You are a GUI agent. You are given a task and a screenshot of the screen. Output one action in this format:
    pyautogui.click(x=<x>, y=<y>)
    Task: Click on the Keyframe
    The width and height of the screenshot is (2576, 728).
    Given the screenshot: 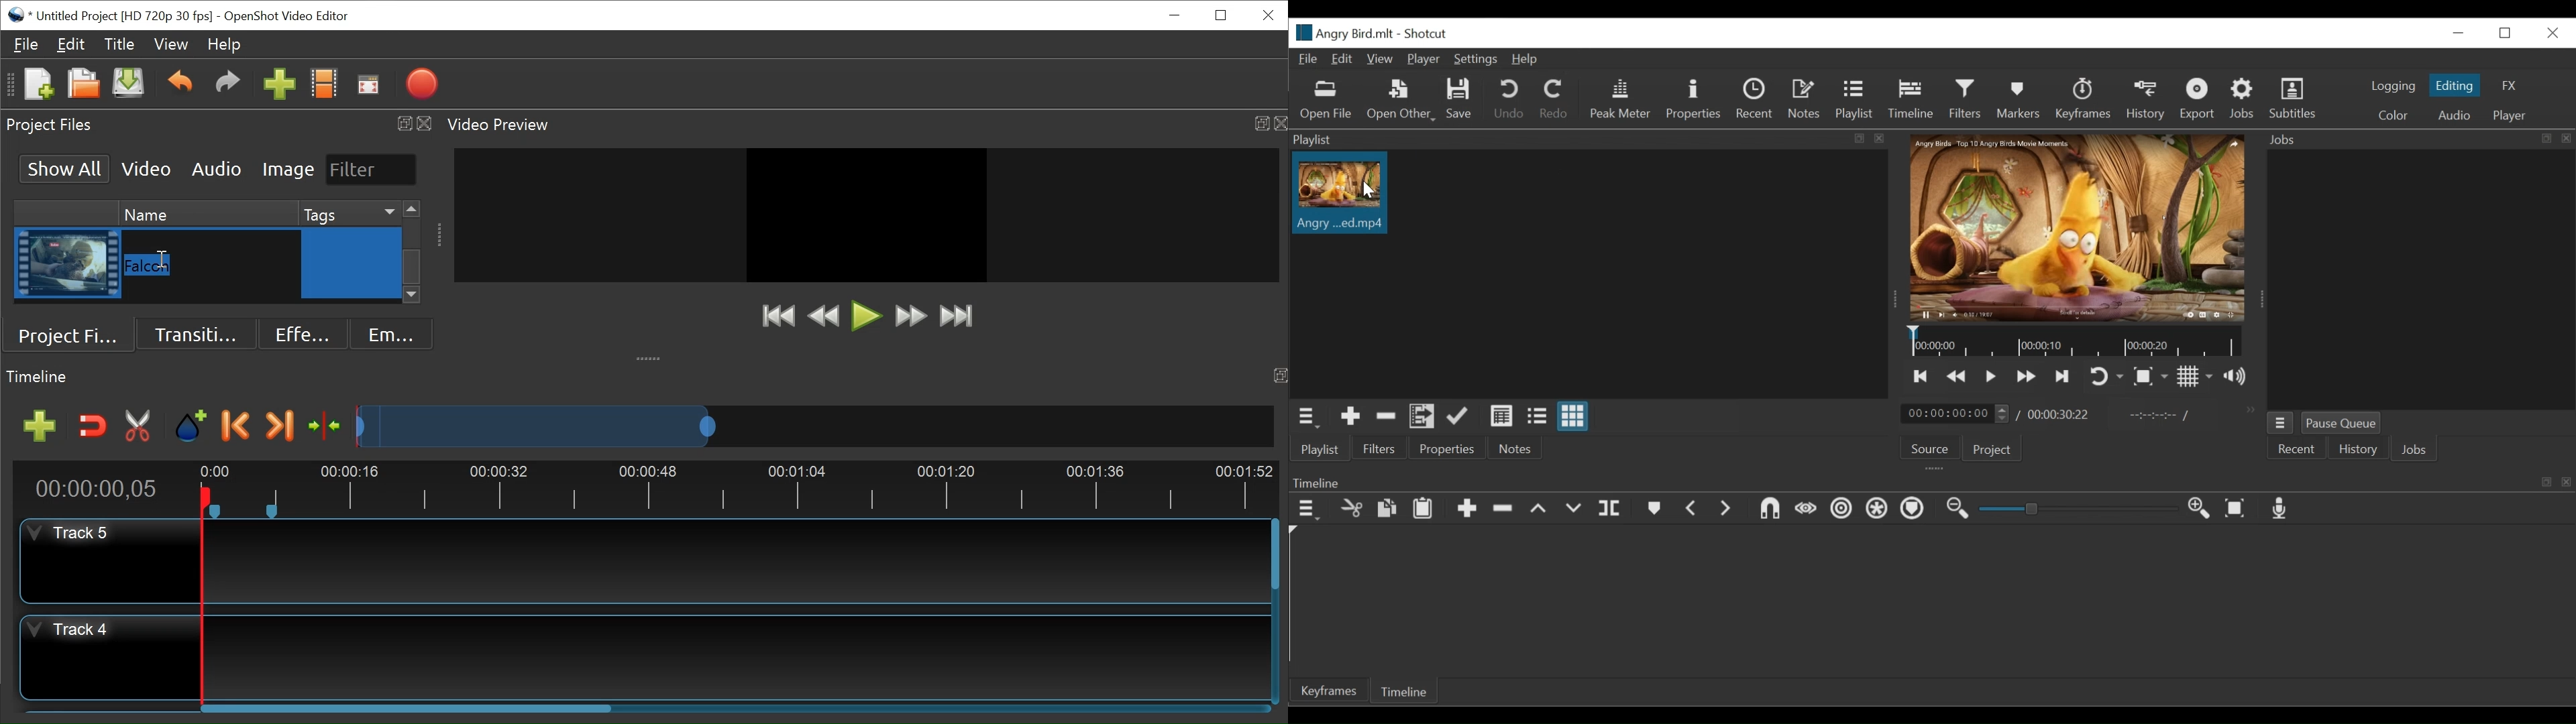 What is the action you would take?
    pyautogui.click(x=1328, y=692)
    